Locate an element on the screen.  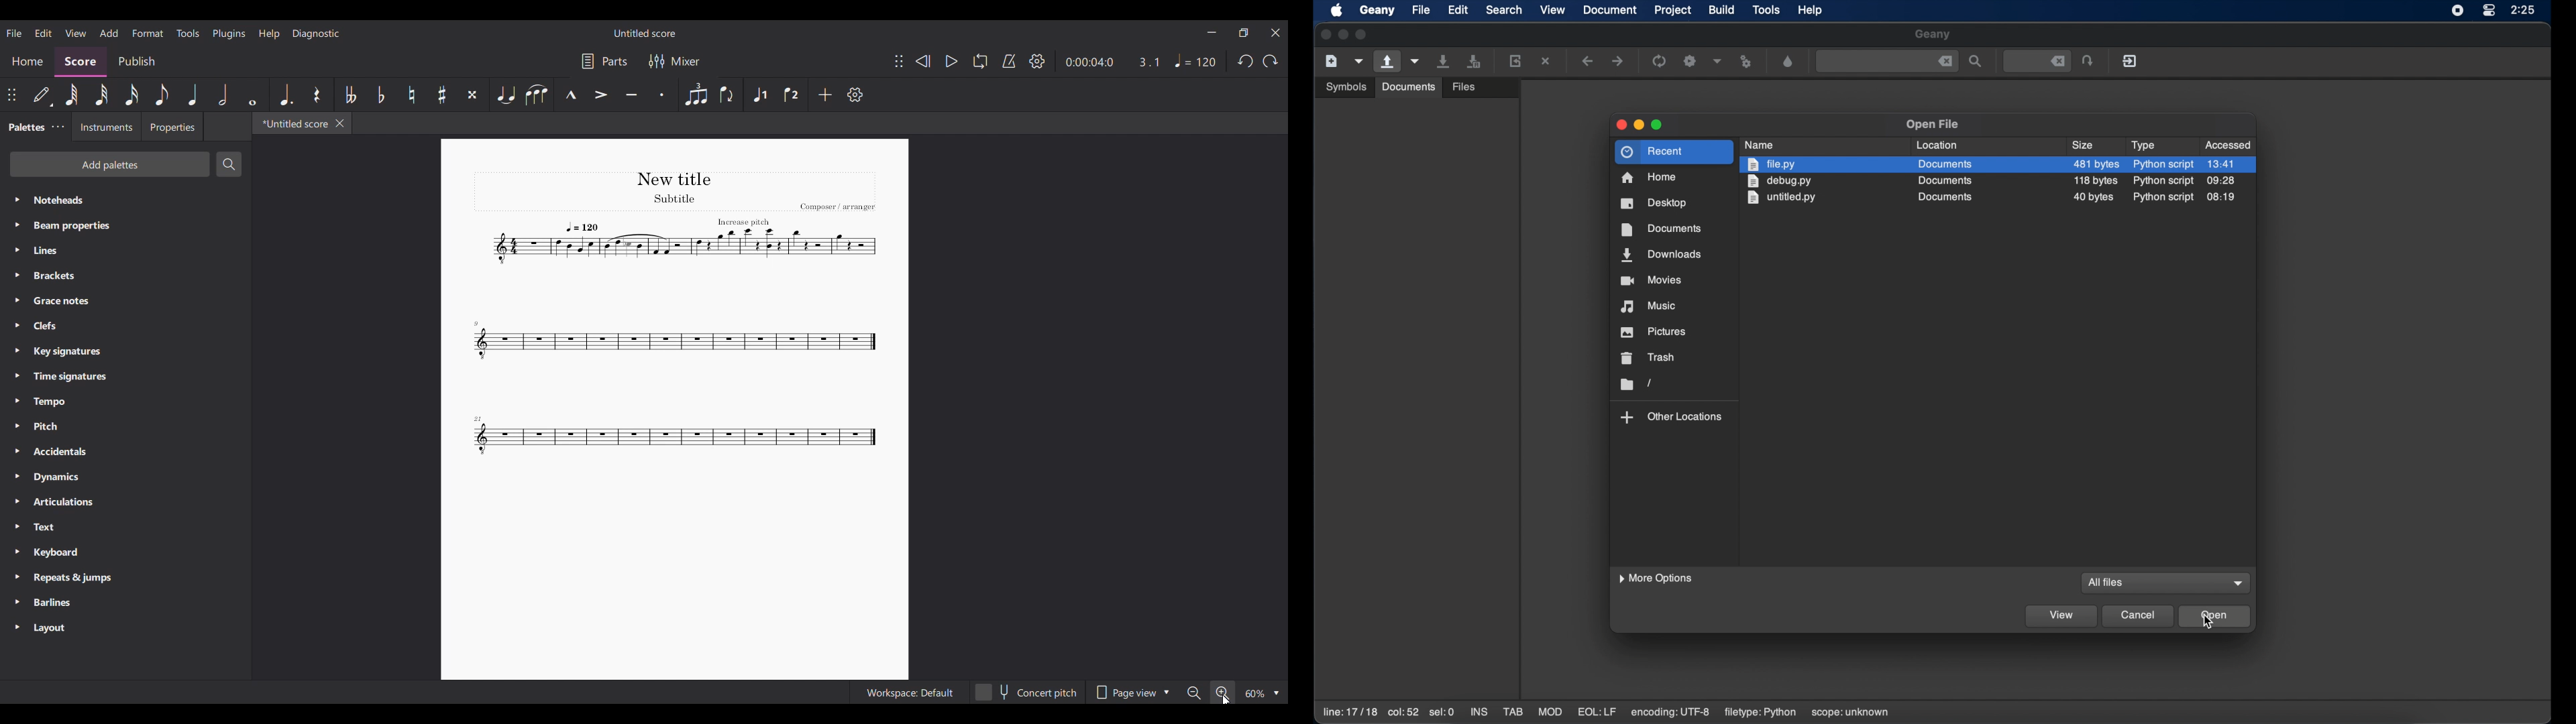
Palettes is located at coordinates (25, 127).